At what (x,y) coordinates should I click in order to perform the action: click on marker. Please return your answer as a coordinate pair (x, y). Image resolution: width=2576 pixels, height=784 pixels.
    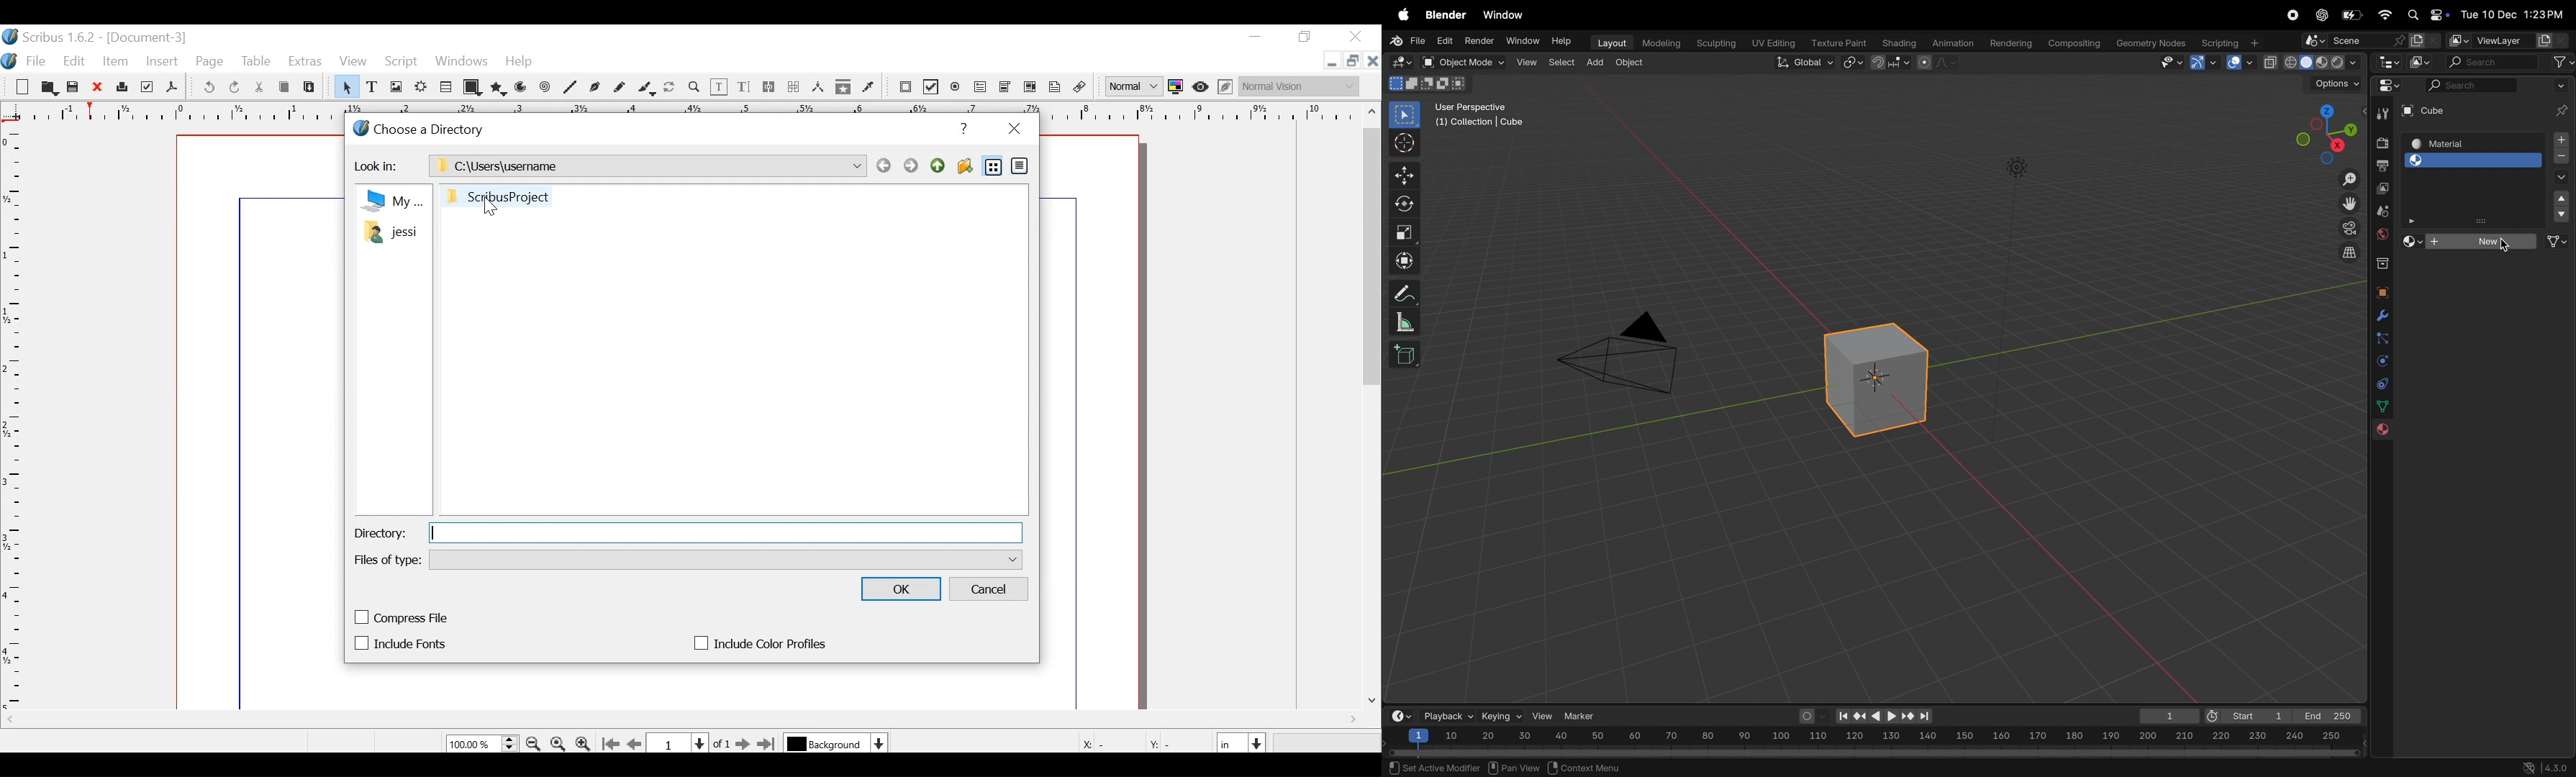
    Looking at the image, I should click on (1584, 715).